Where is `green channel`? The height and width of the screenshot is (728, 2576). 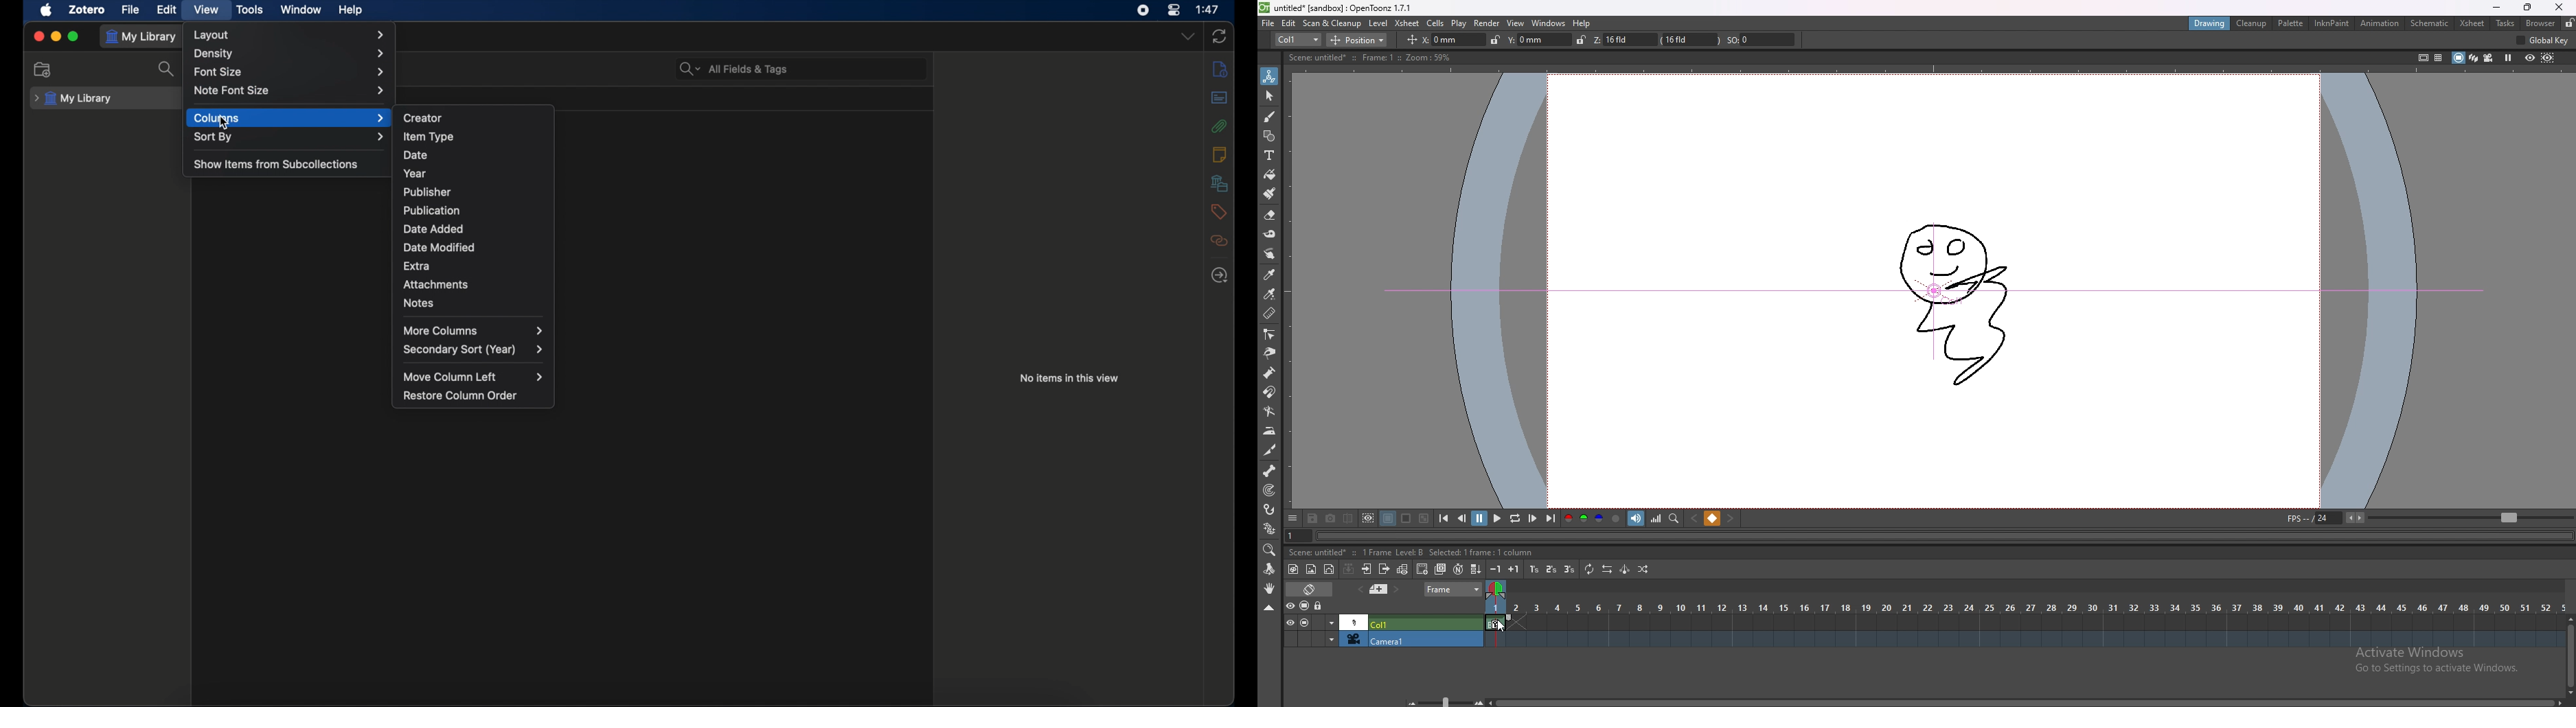 green channel is located at coordinates (1582, 520).